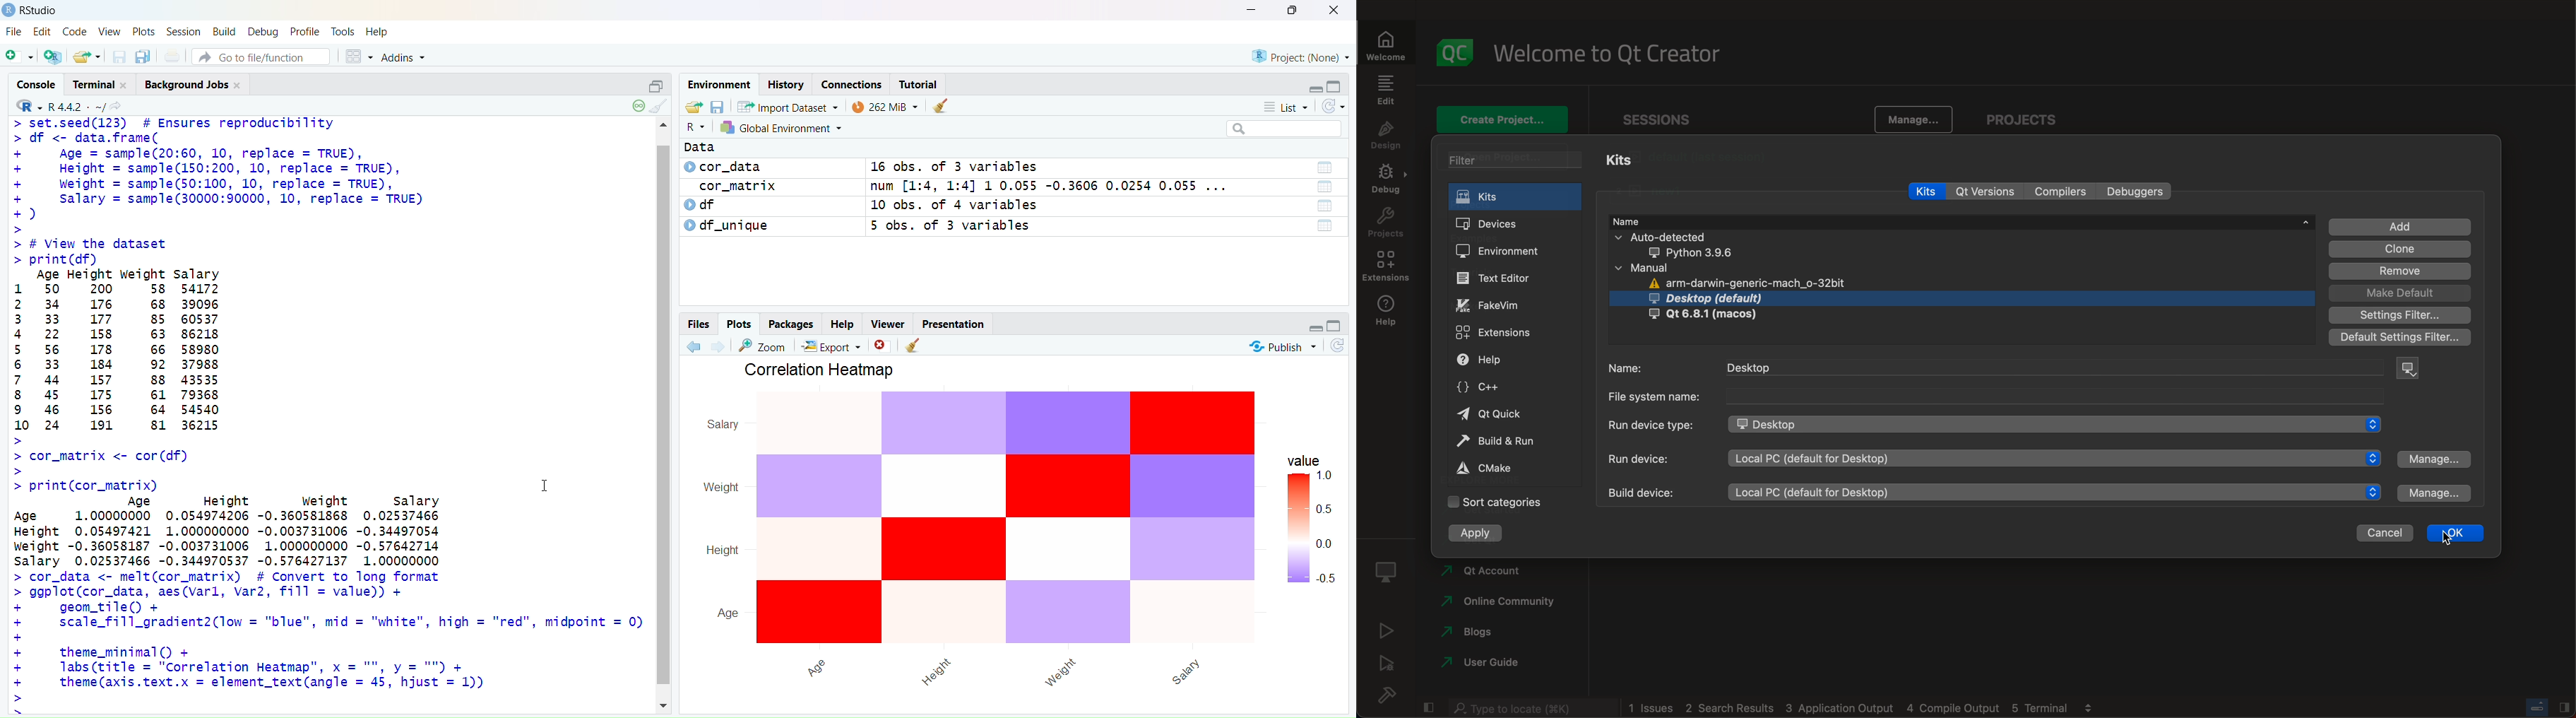 This screenshot has width=2576, height=728. I want to click on Background jobs, so click(195, 86).